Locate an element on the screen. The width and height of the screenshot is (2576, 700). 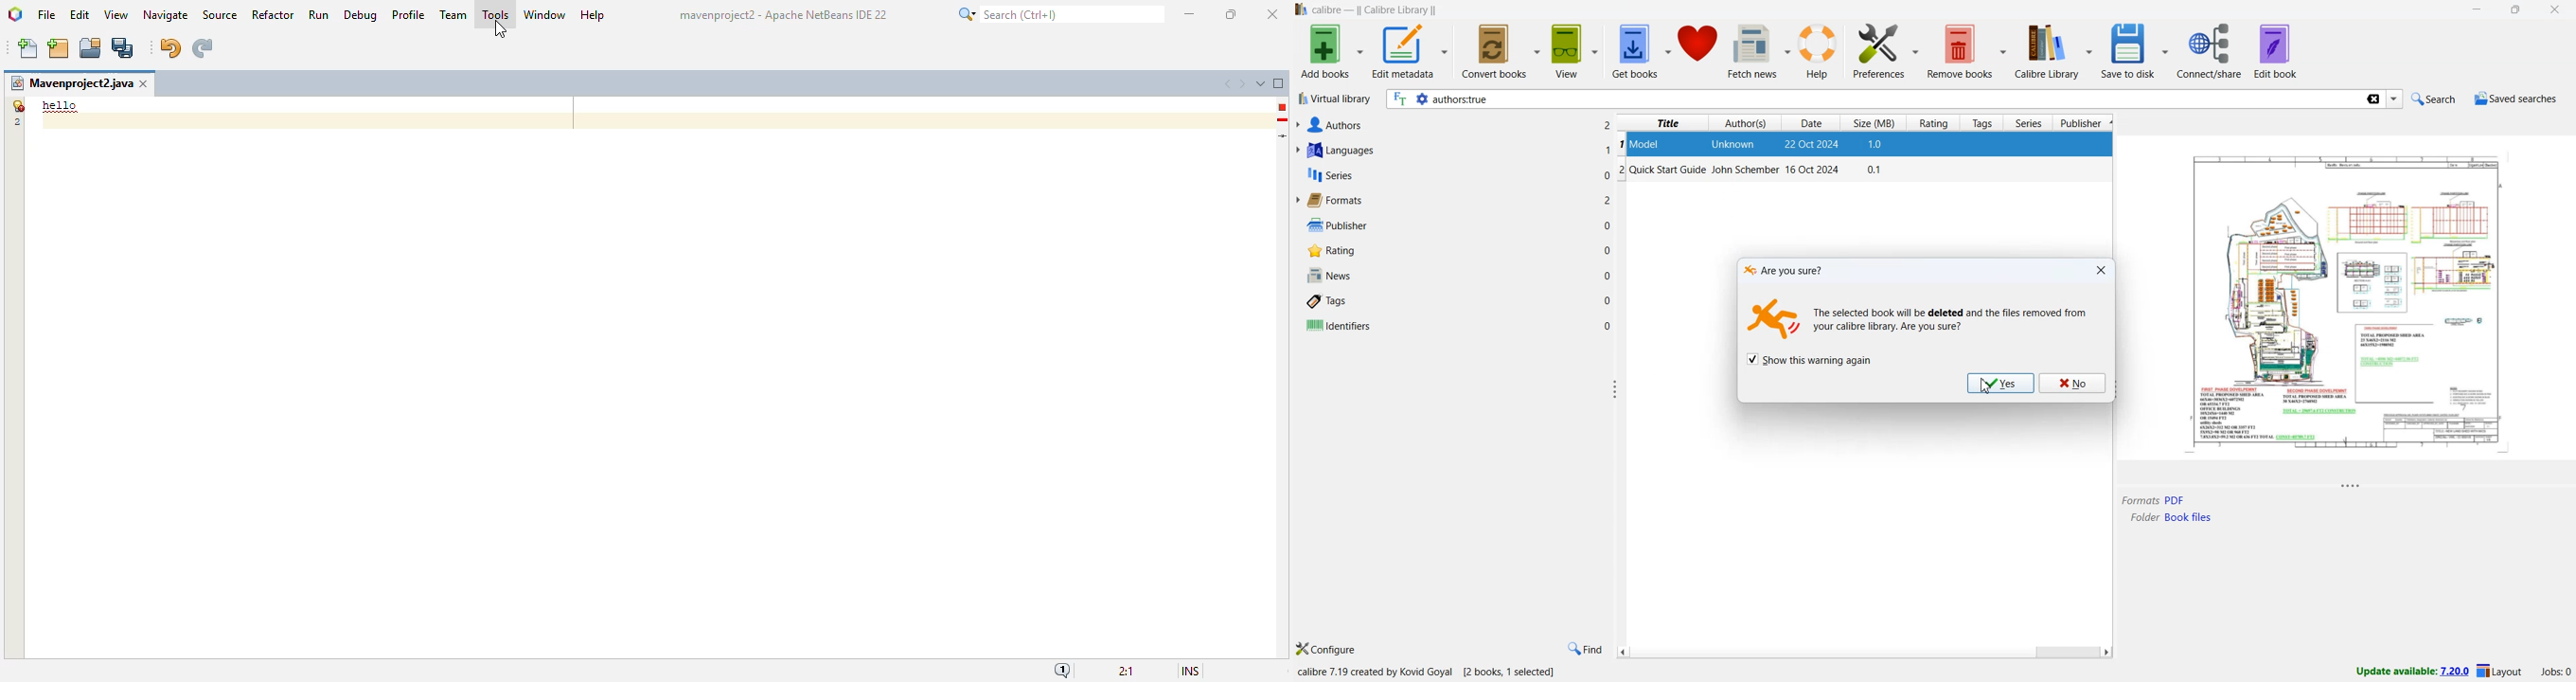
get books is located at coordinates (1641, 52).